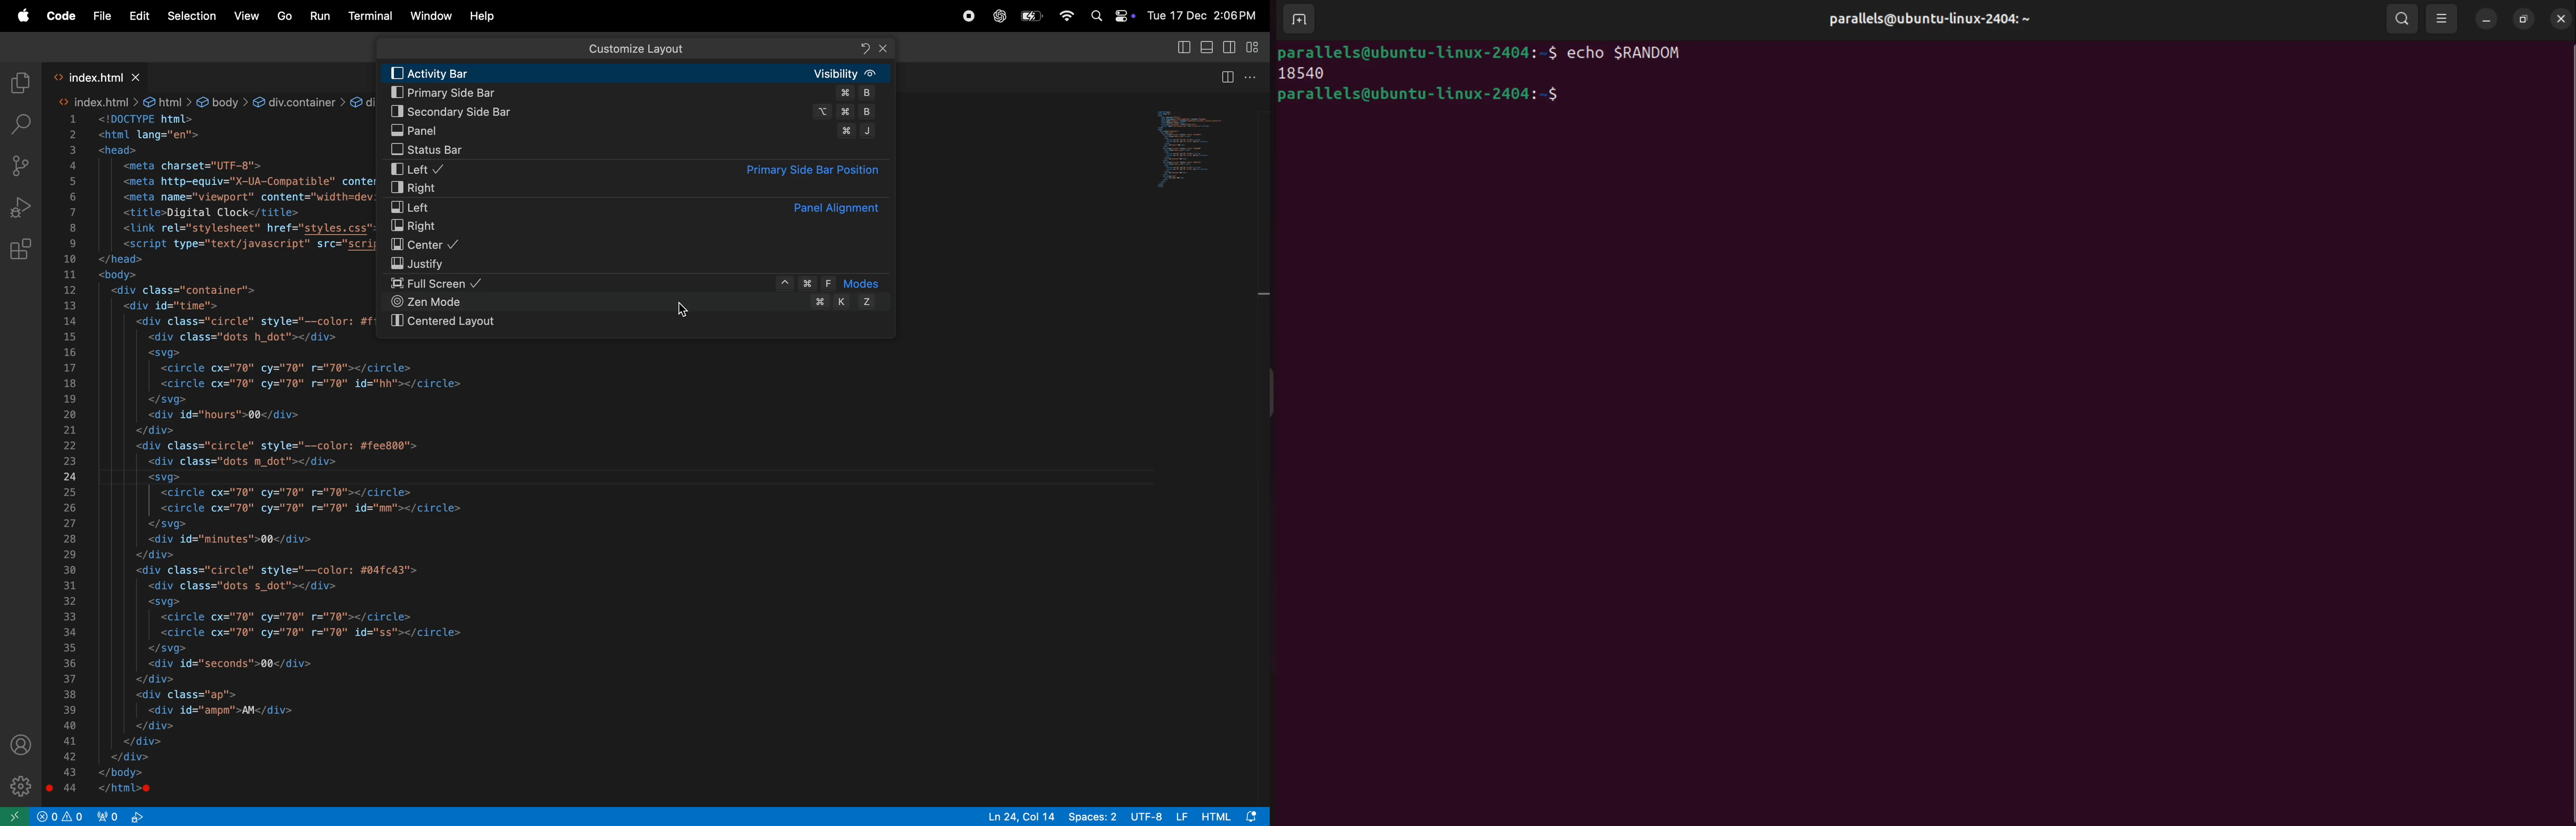  Describe the element at coordinates (21, 784) in the screenshot. I see `settings` at that location.